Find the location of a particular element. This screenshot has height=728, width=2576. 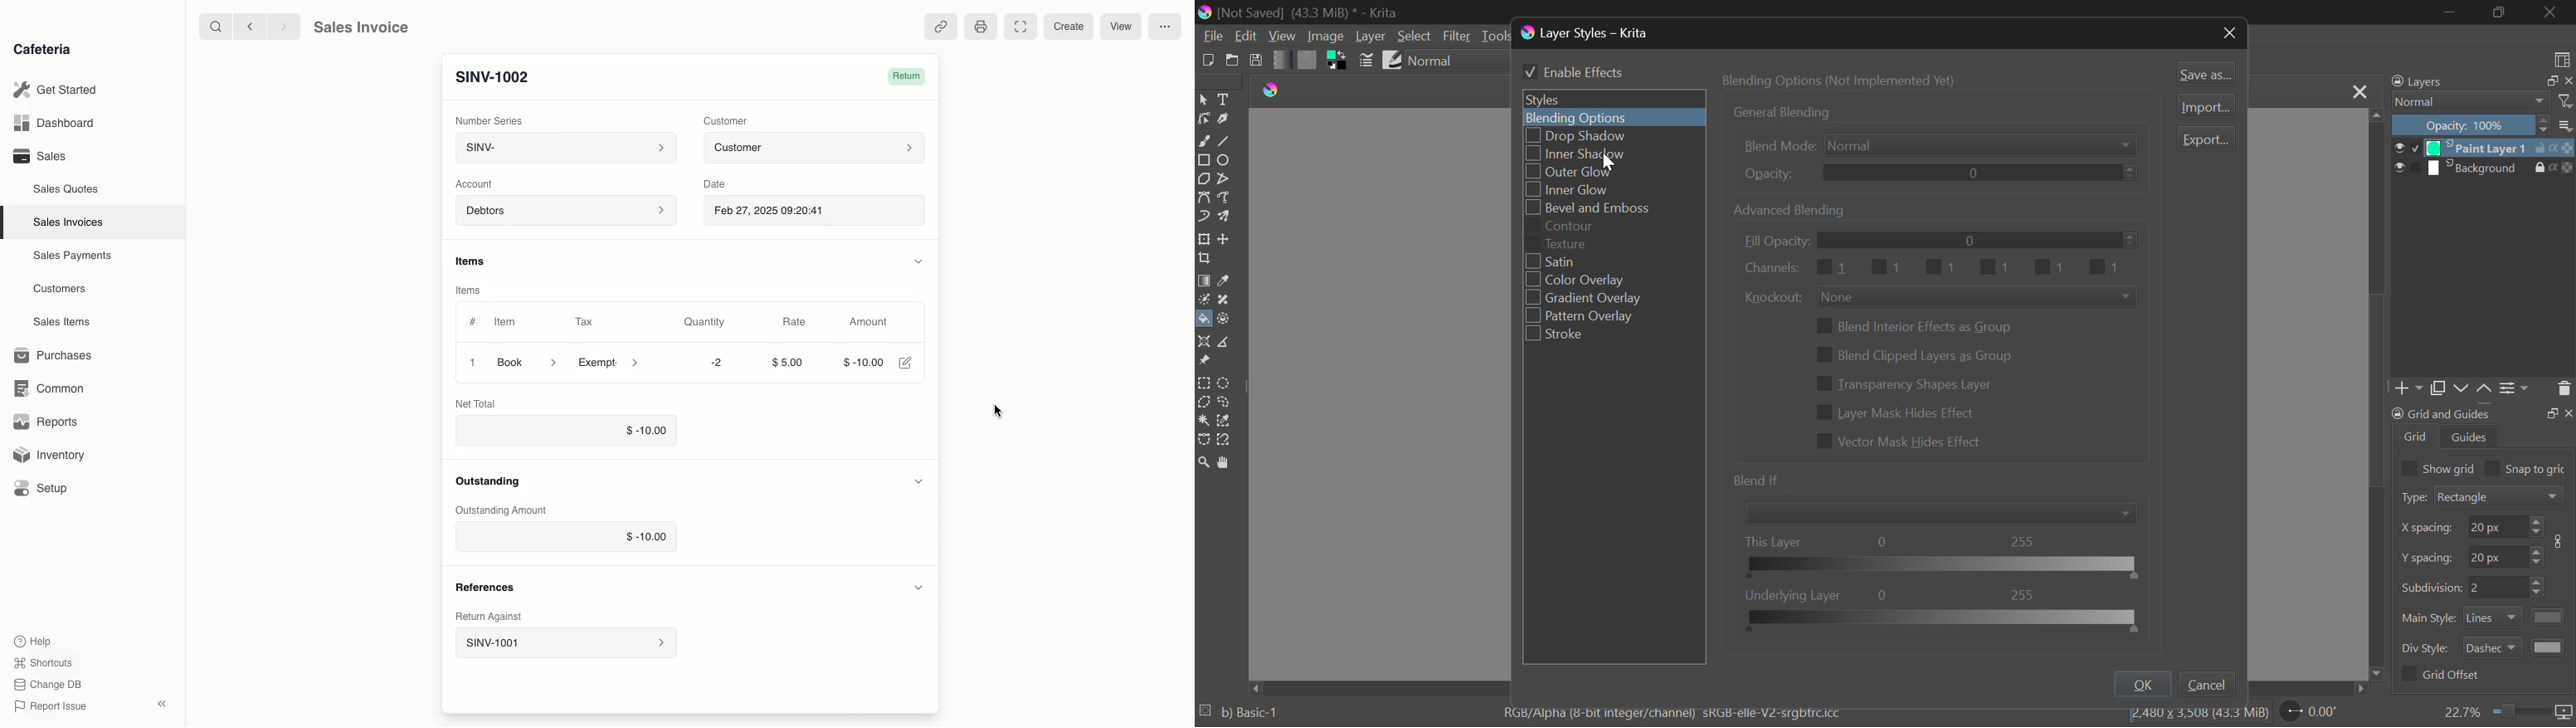

move right is located at coordinates (2350, 689).